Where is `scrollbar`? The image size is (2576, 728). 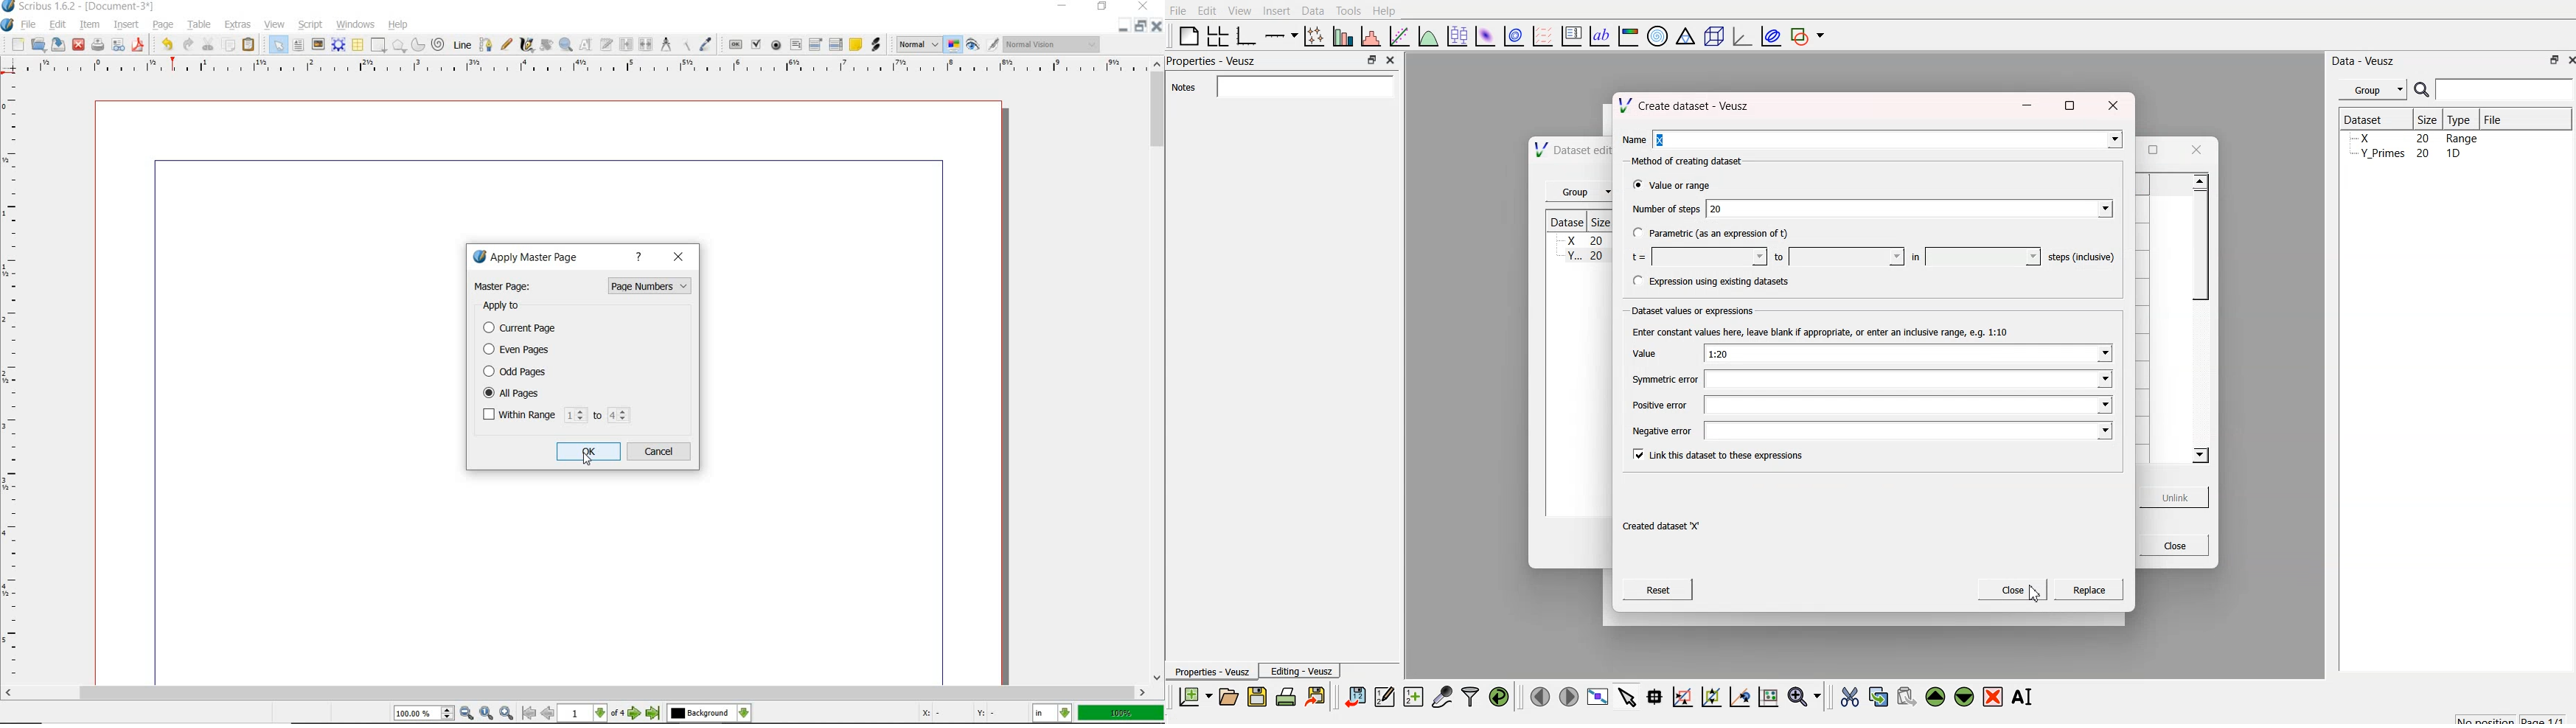
scrollbar is located at coordinates (1158, 371).